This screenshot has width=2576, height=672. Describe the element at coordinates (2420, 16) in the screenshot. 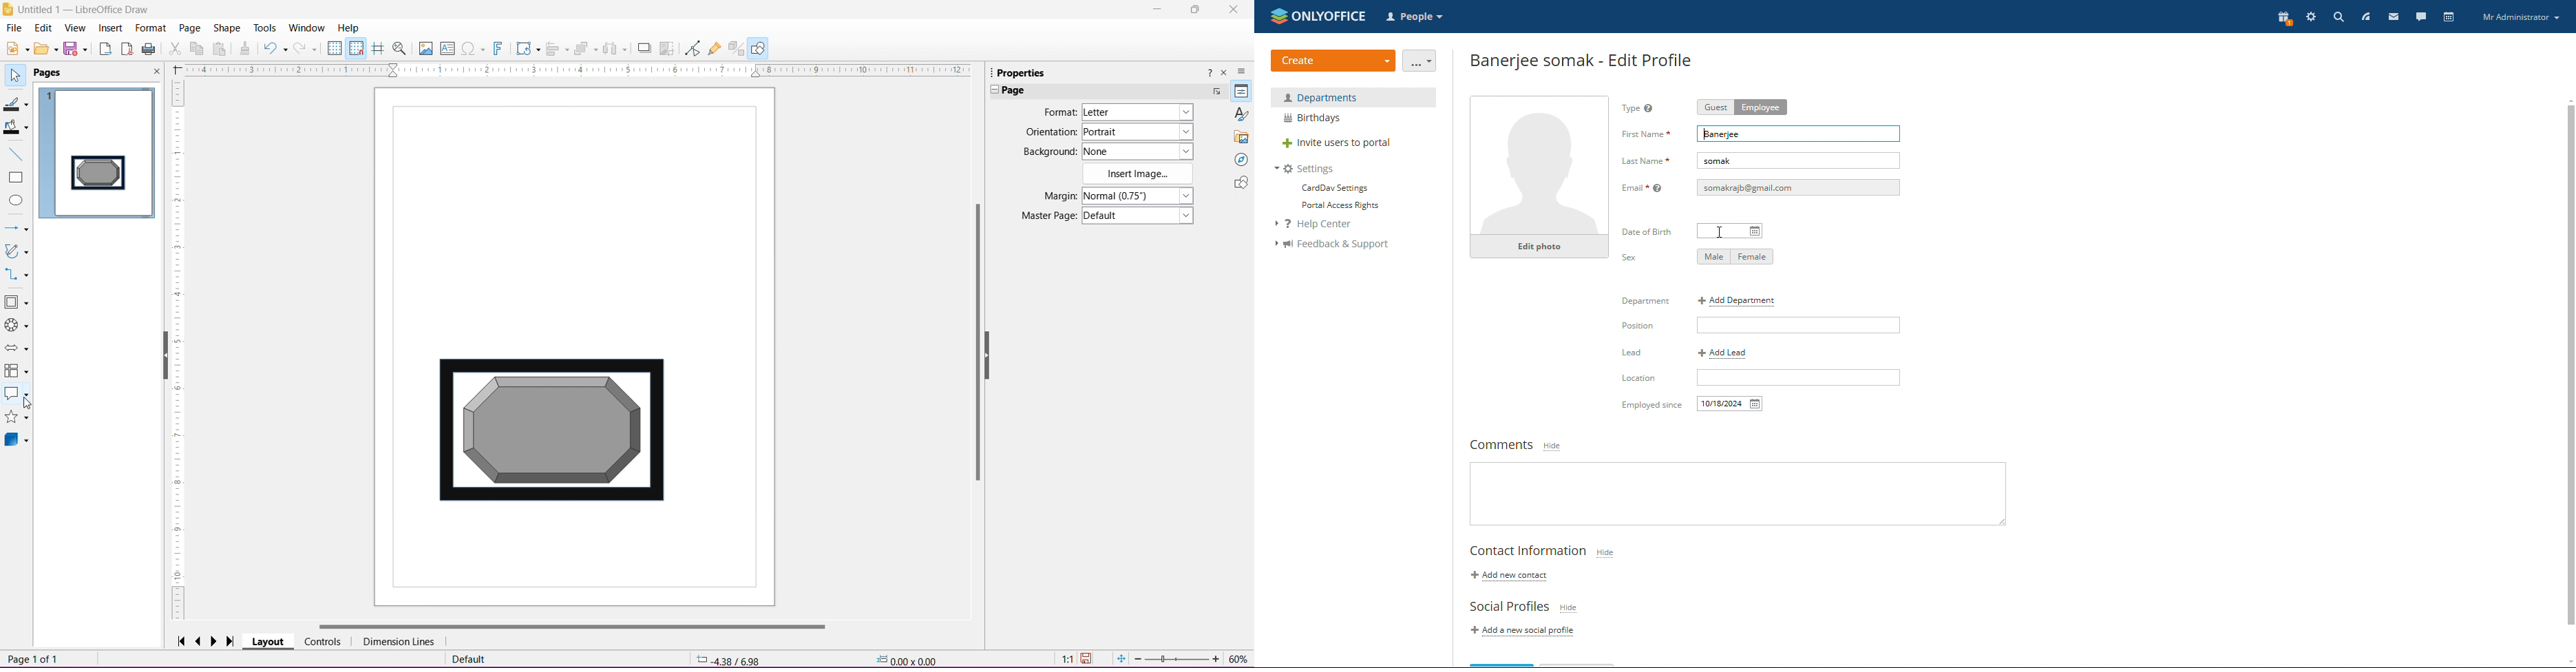

I see `talk` at that location.